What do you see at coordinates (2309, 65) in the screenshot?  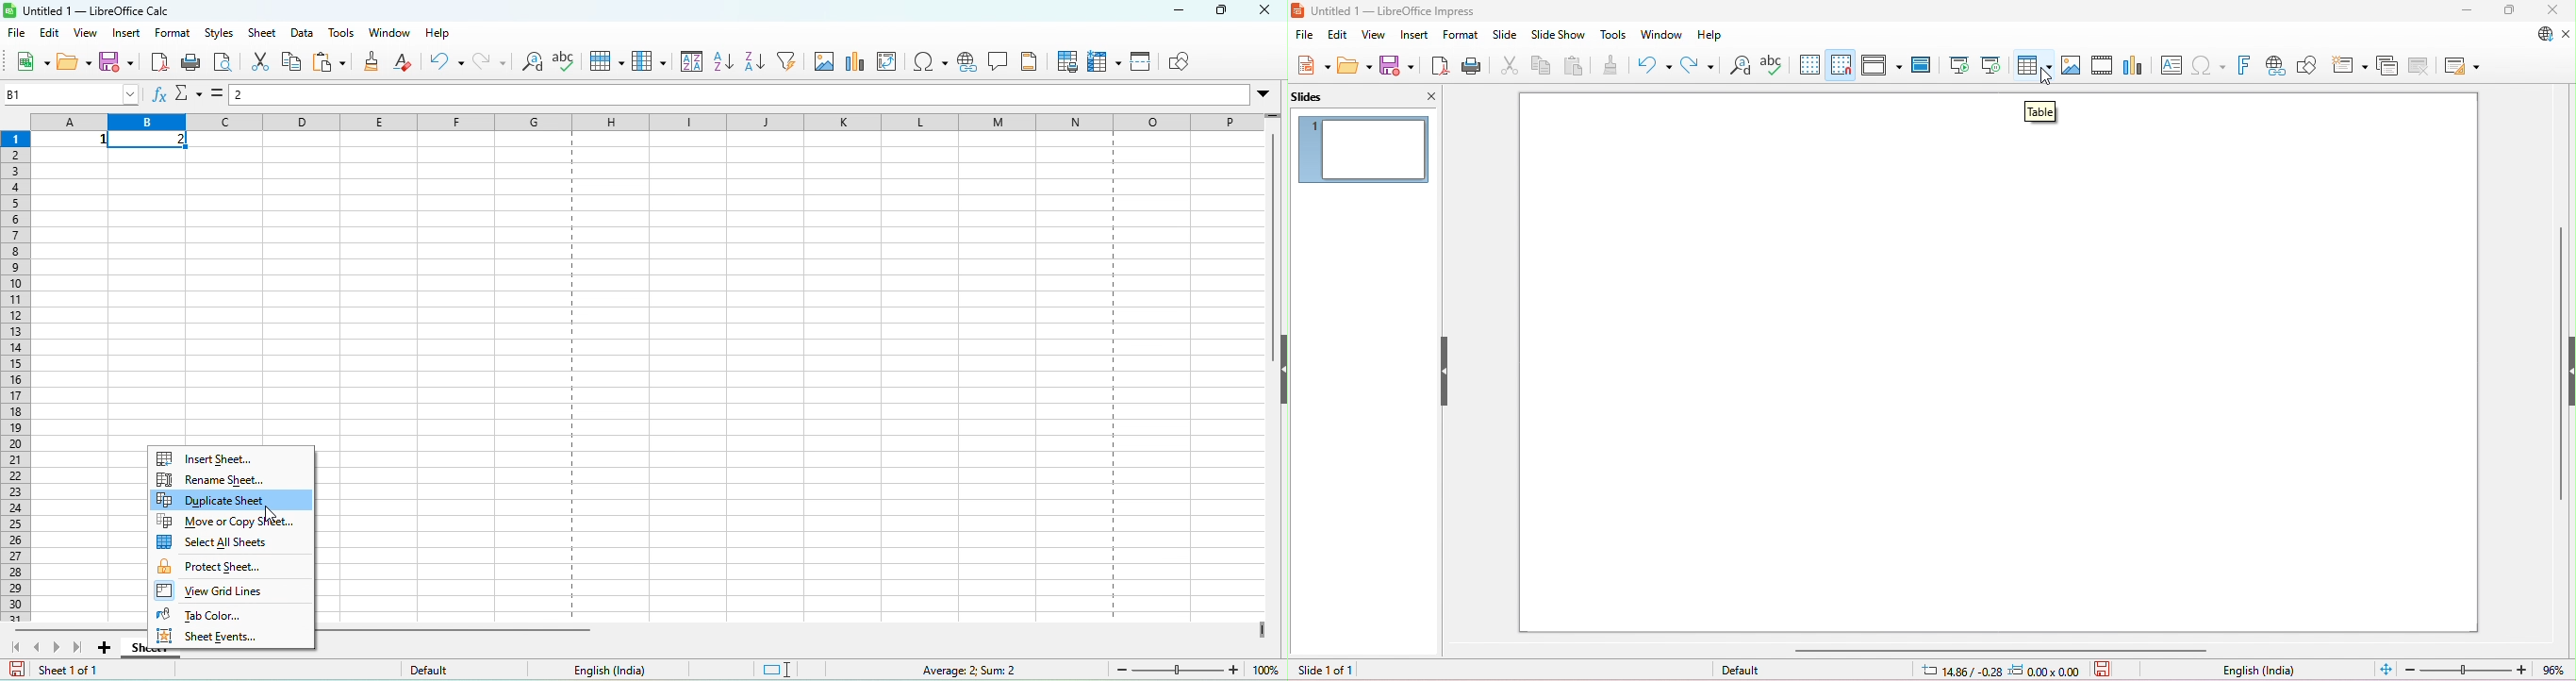 I see `show draw functions` at bounding box center [2309, 65].